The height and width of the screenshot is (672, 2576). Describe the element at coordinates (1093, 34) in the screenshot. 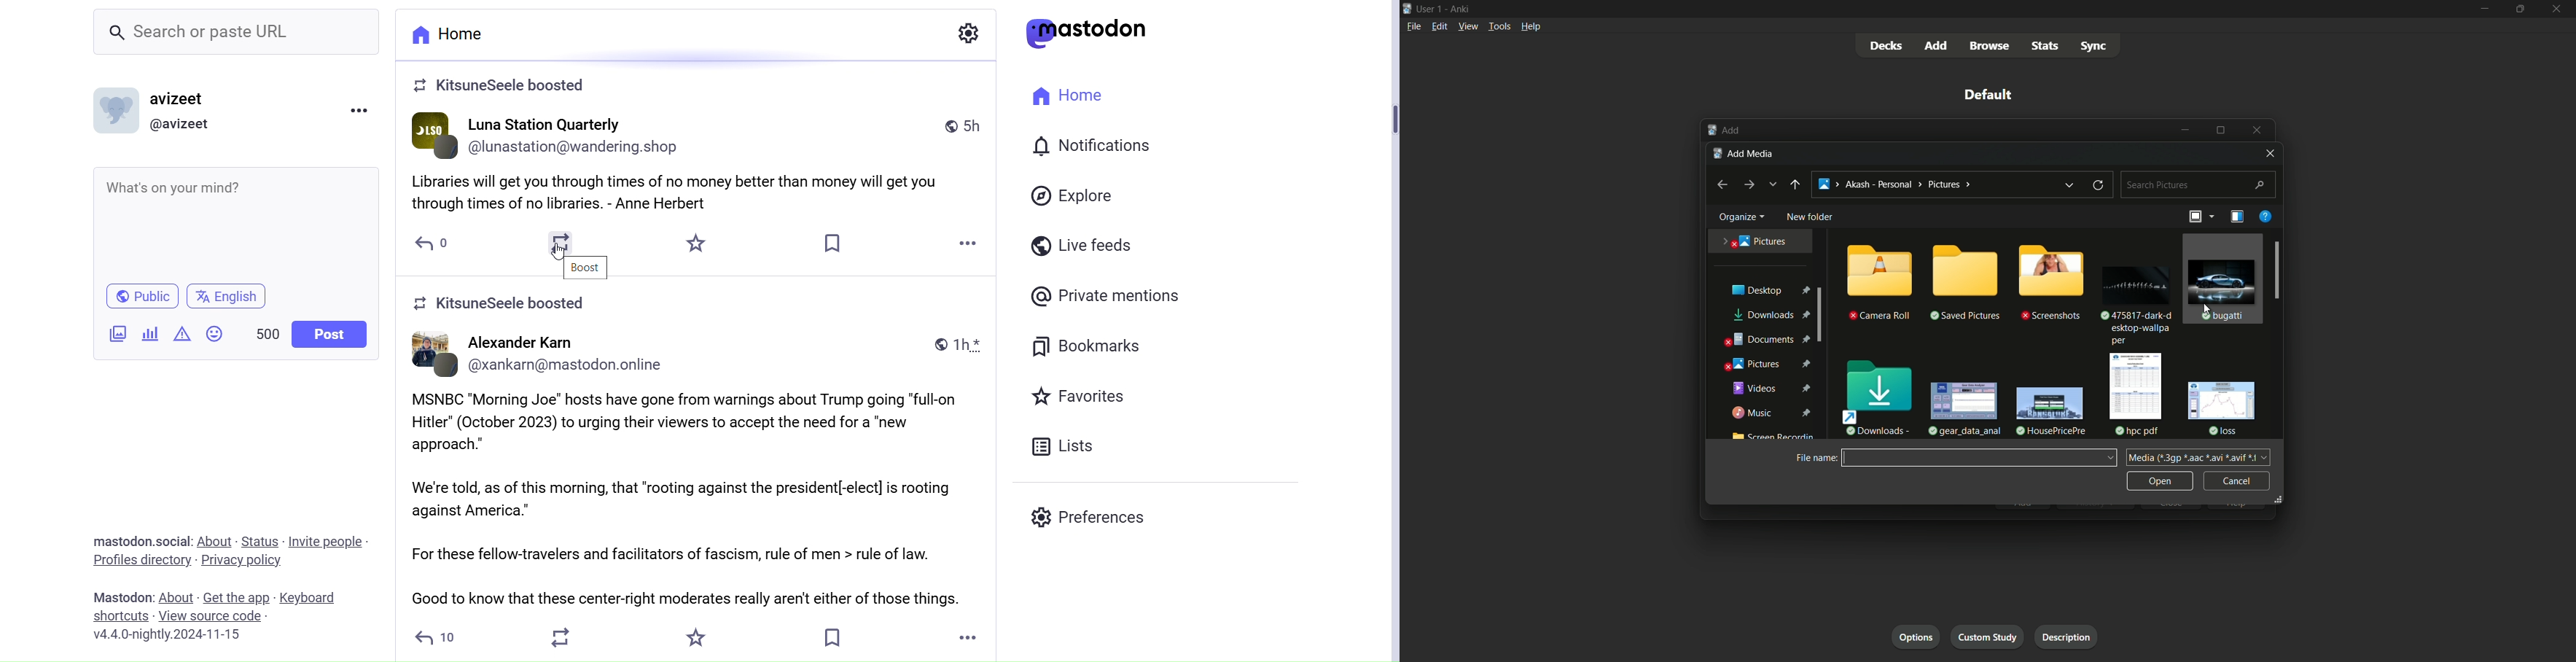

I see `Logo` at that location.